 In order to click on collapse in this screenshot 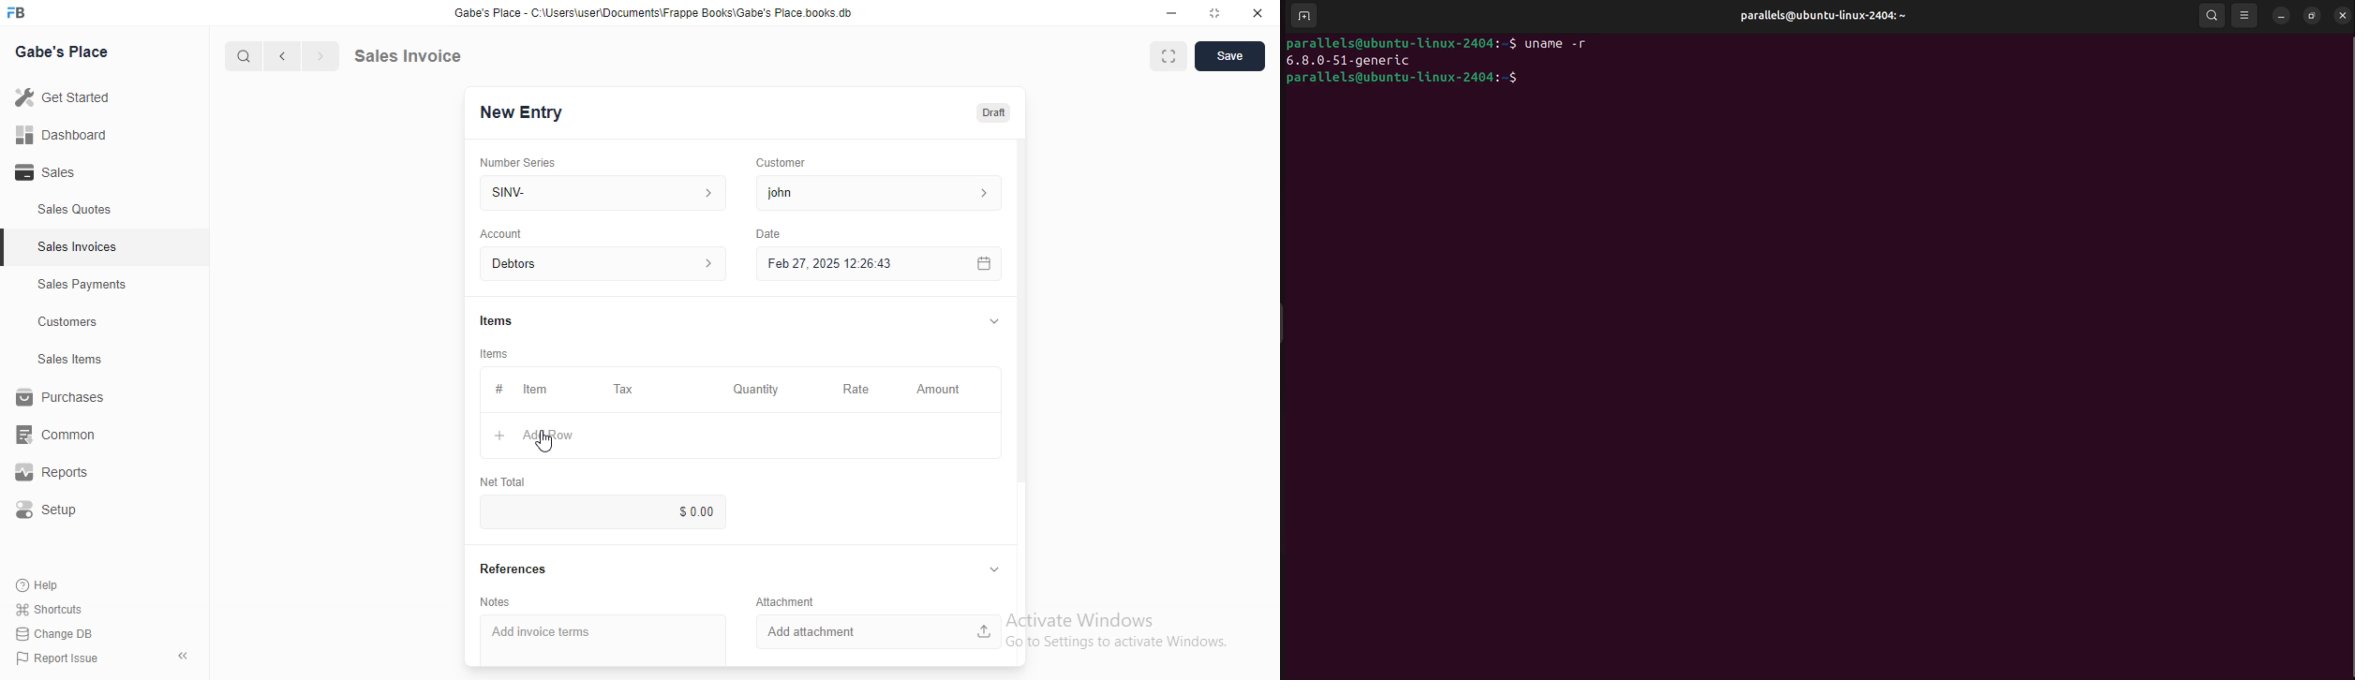, I will do `click(181, 653)`.